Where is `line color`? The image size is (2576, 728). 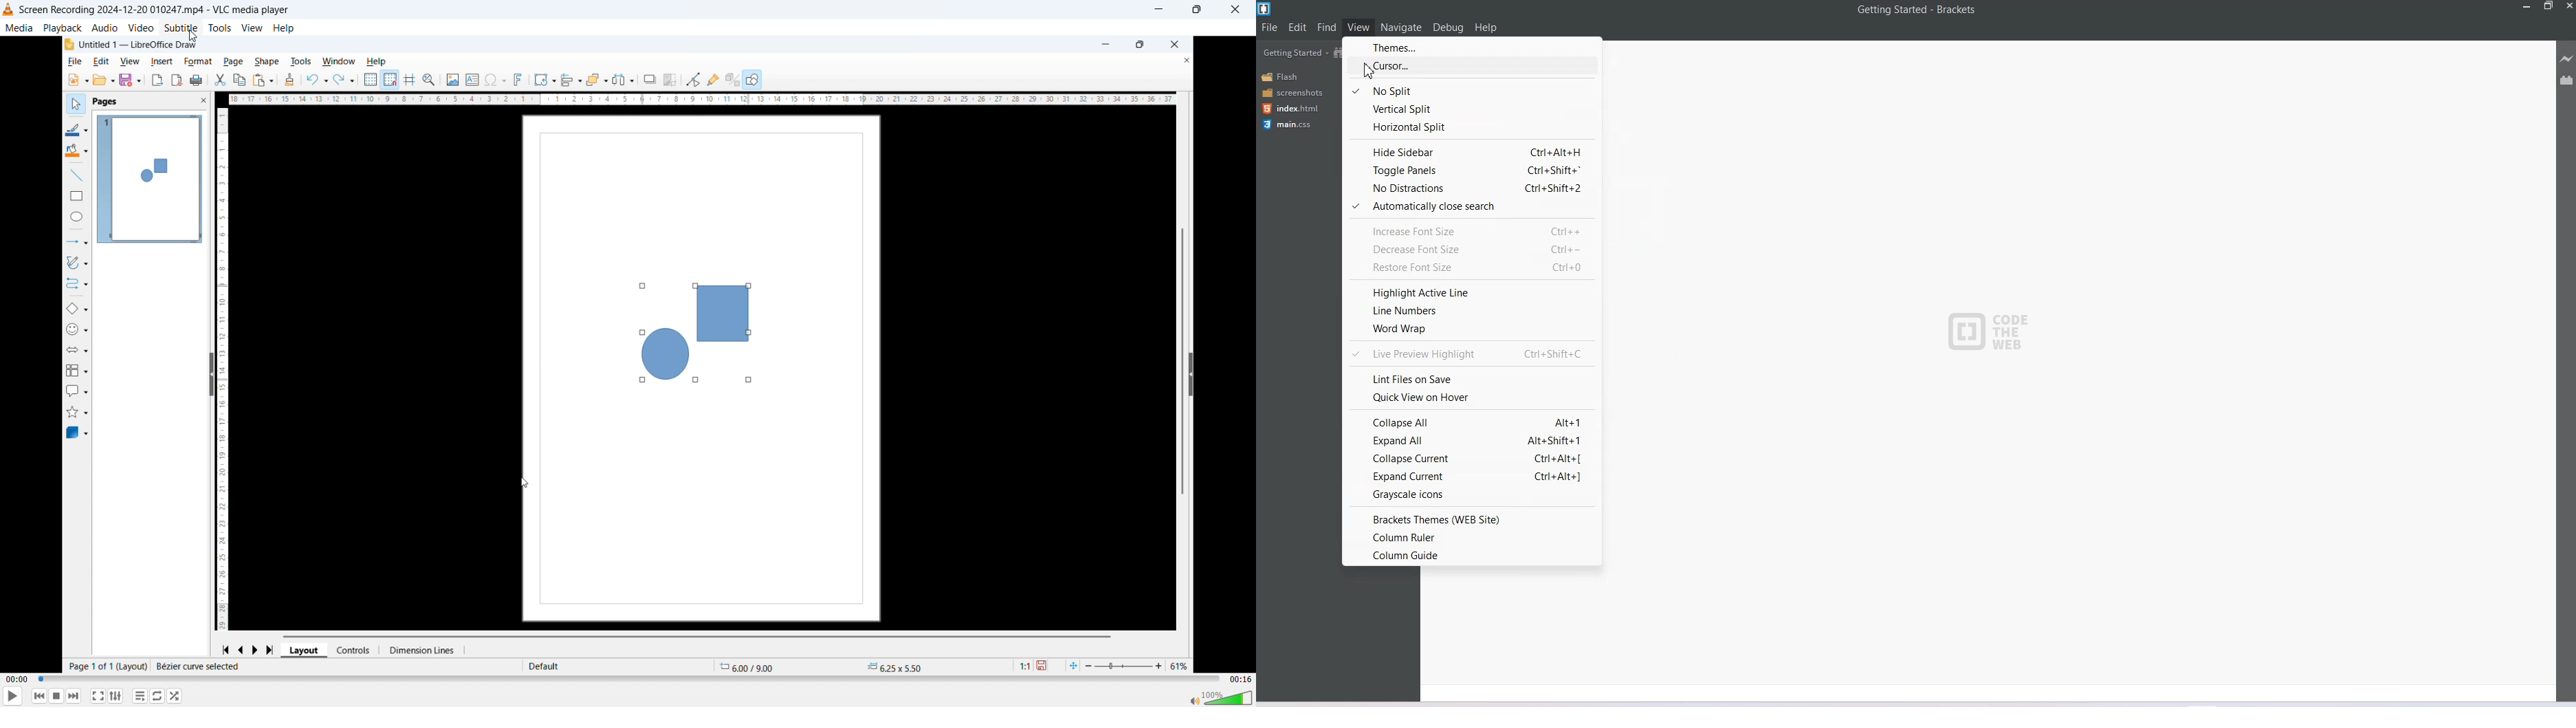
line color is located at coordinates (77, 129).